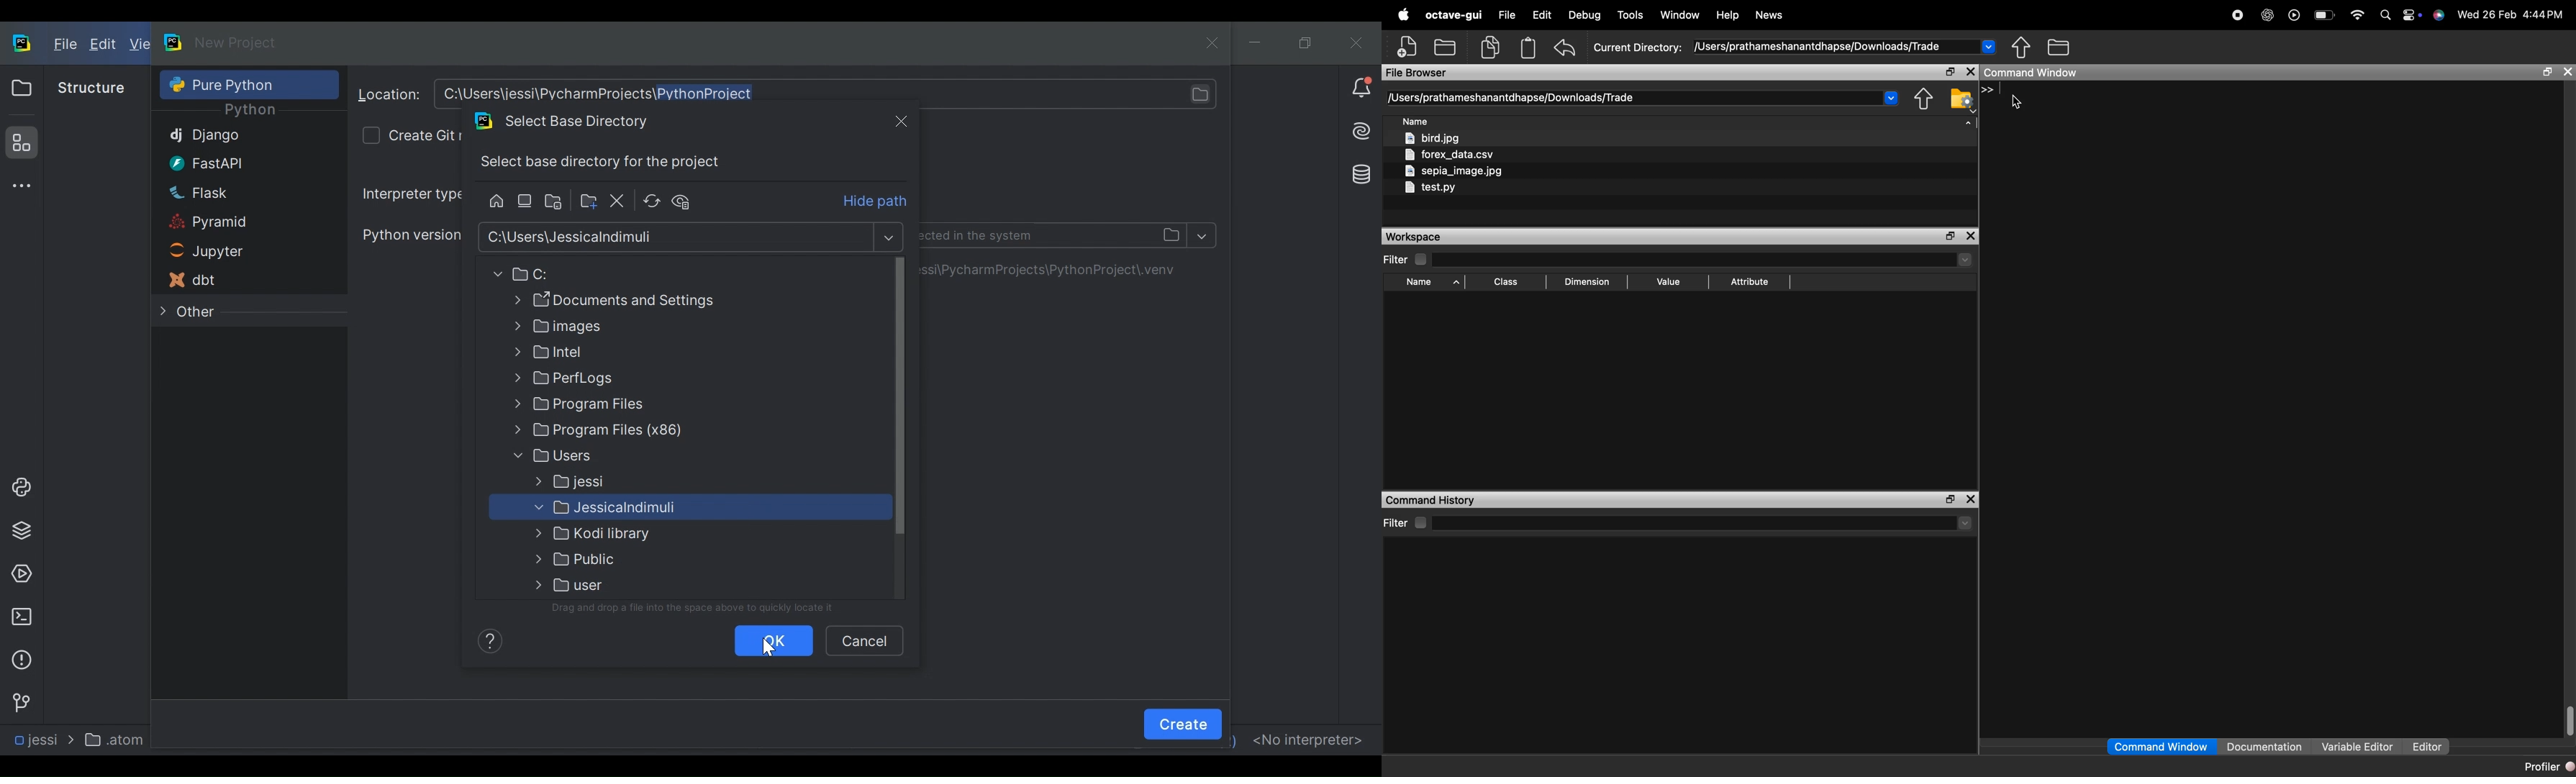 The width and height of the screenshot is (2576, 784). I want to click on check box, so click(370, 135).